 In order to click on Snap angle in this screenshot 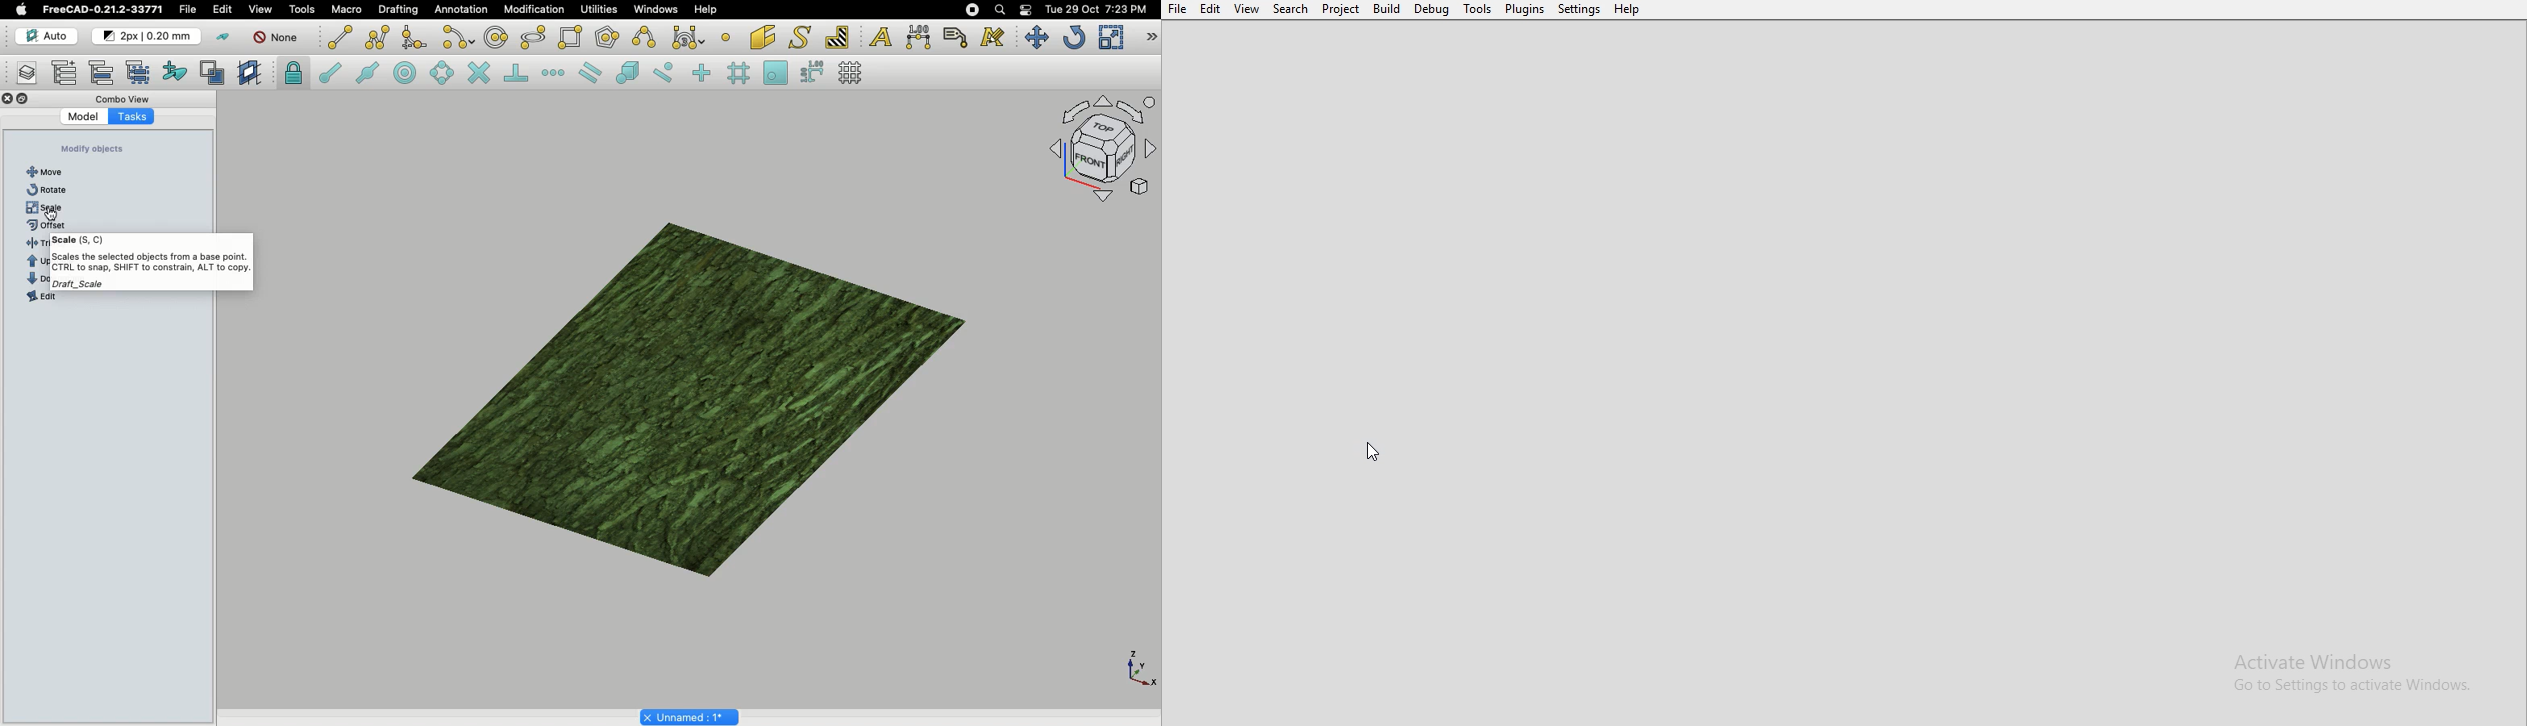, I will do `click(438, 72)`.